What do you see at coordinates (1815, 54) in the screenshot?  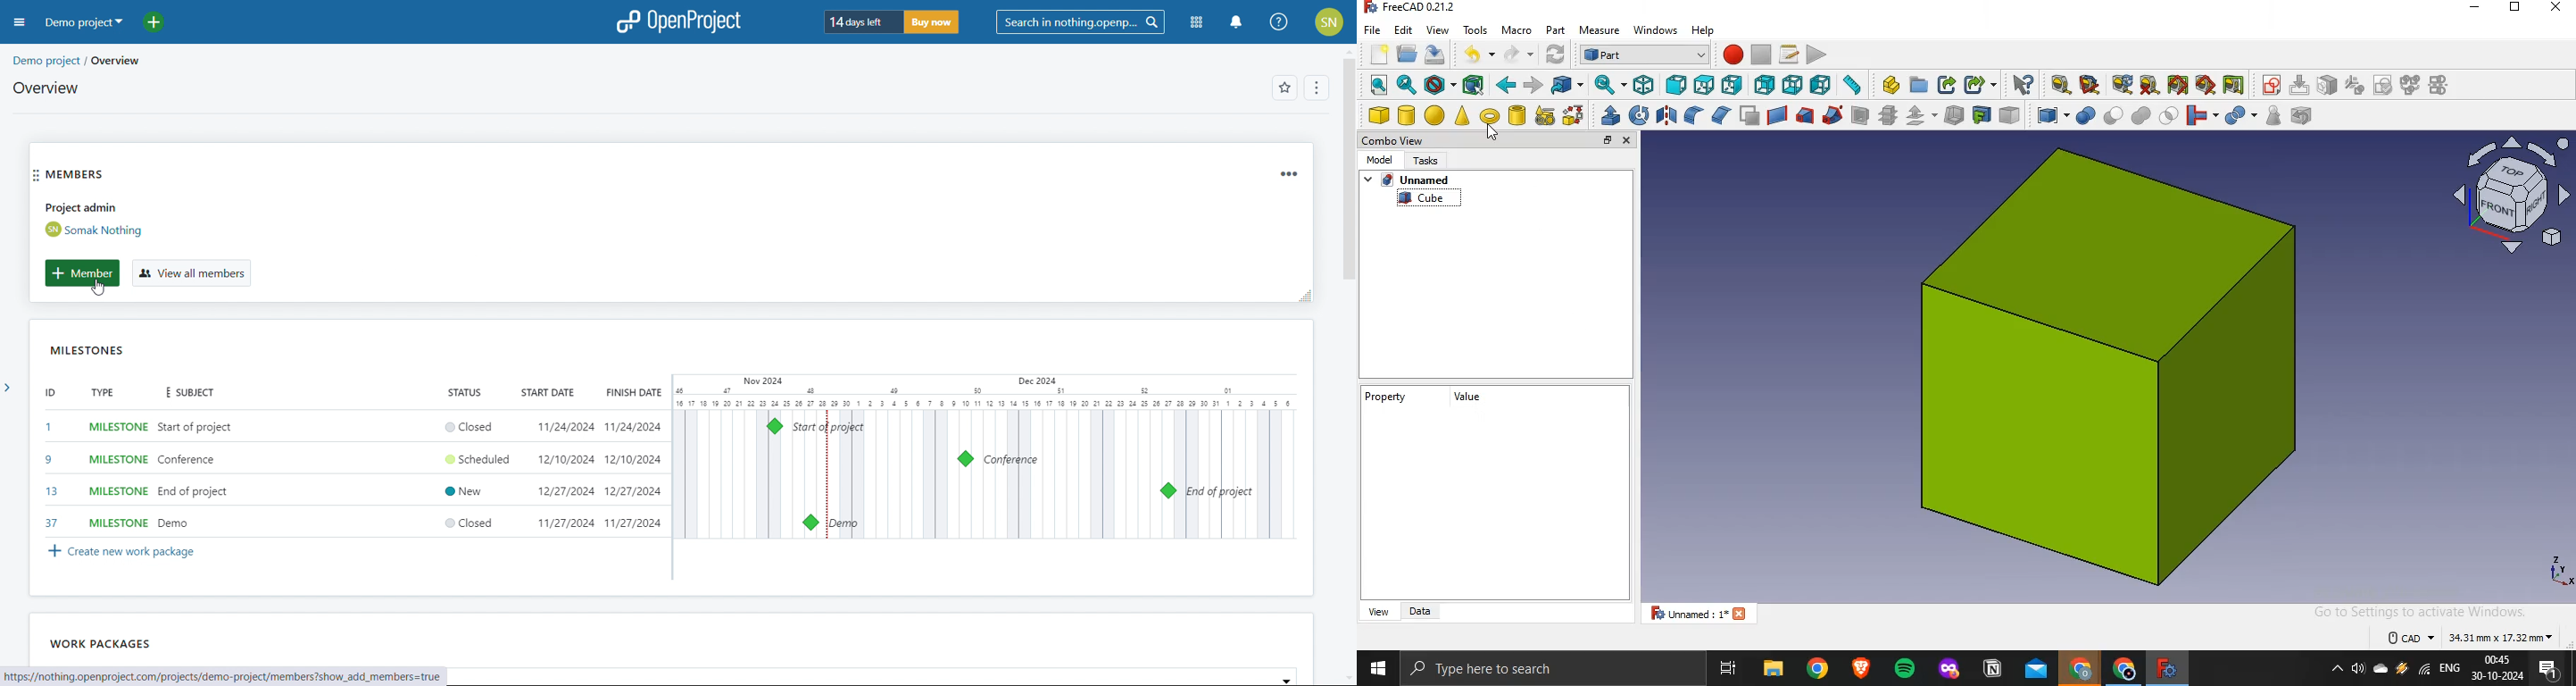 I see `execute macro` at bounding box center [1815, 54].